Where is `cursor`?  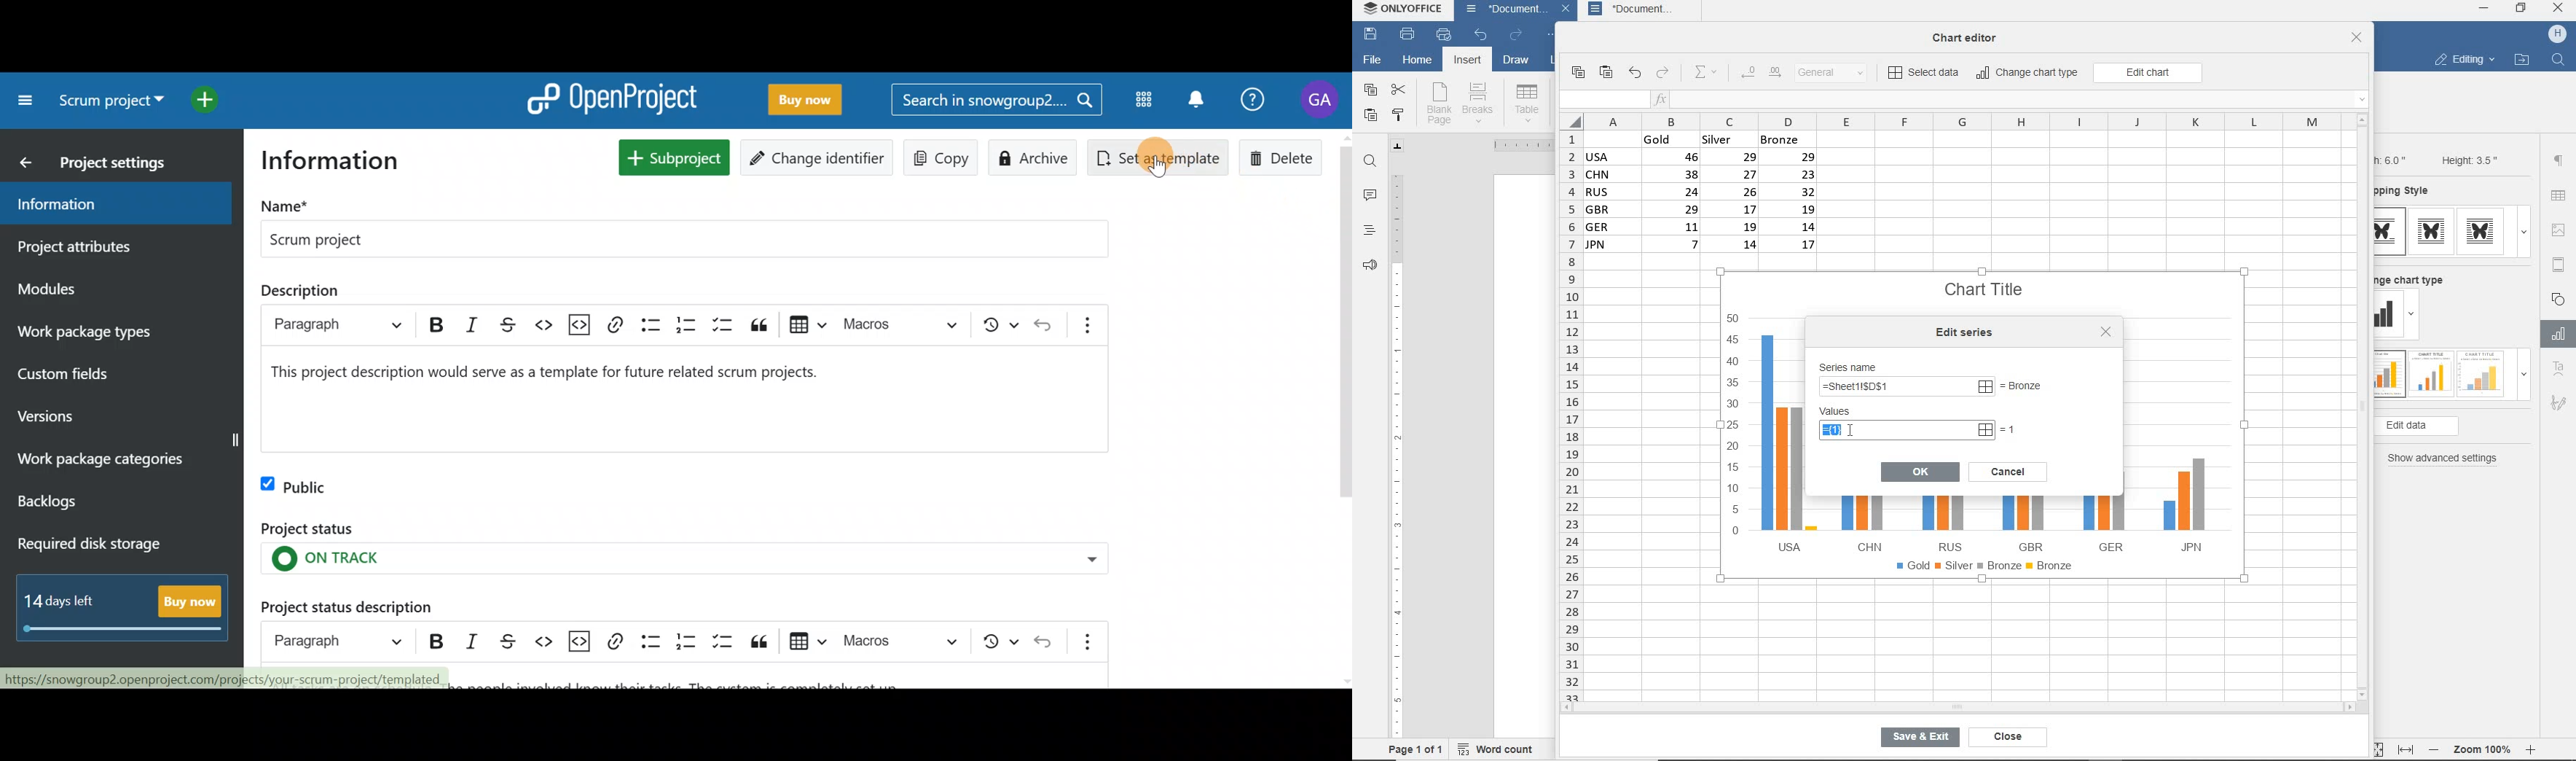
cursor is located at coordinates (1850, 428).